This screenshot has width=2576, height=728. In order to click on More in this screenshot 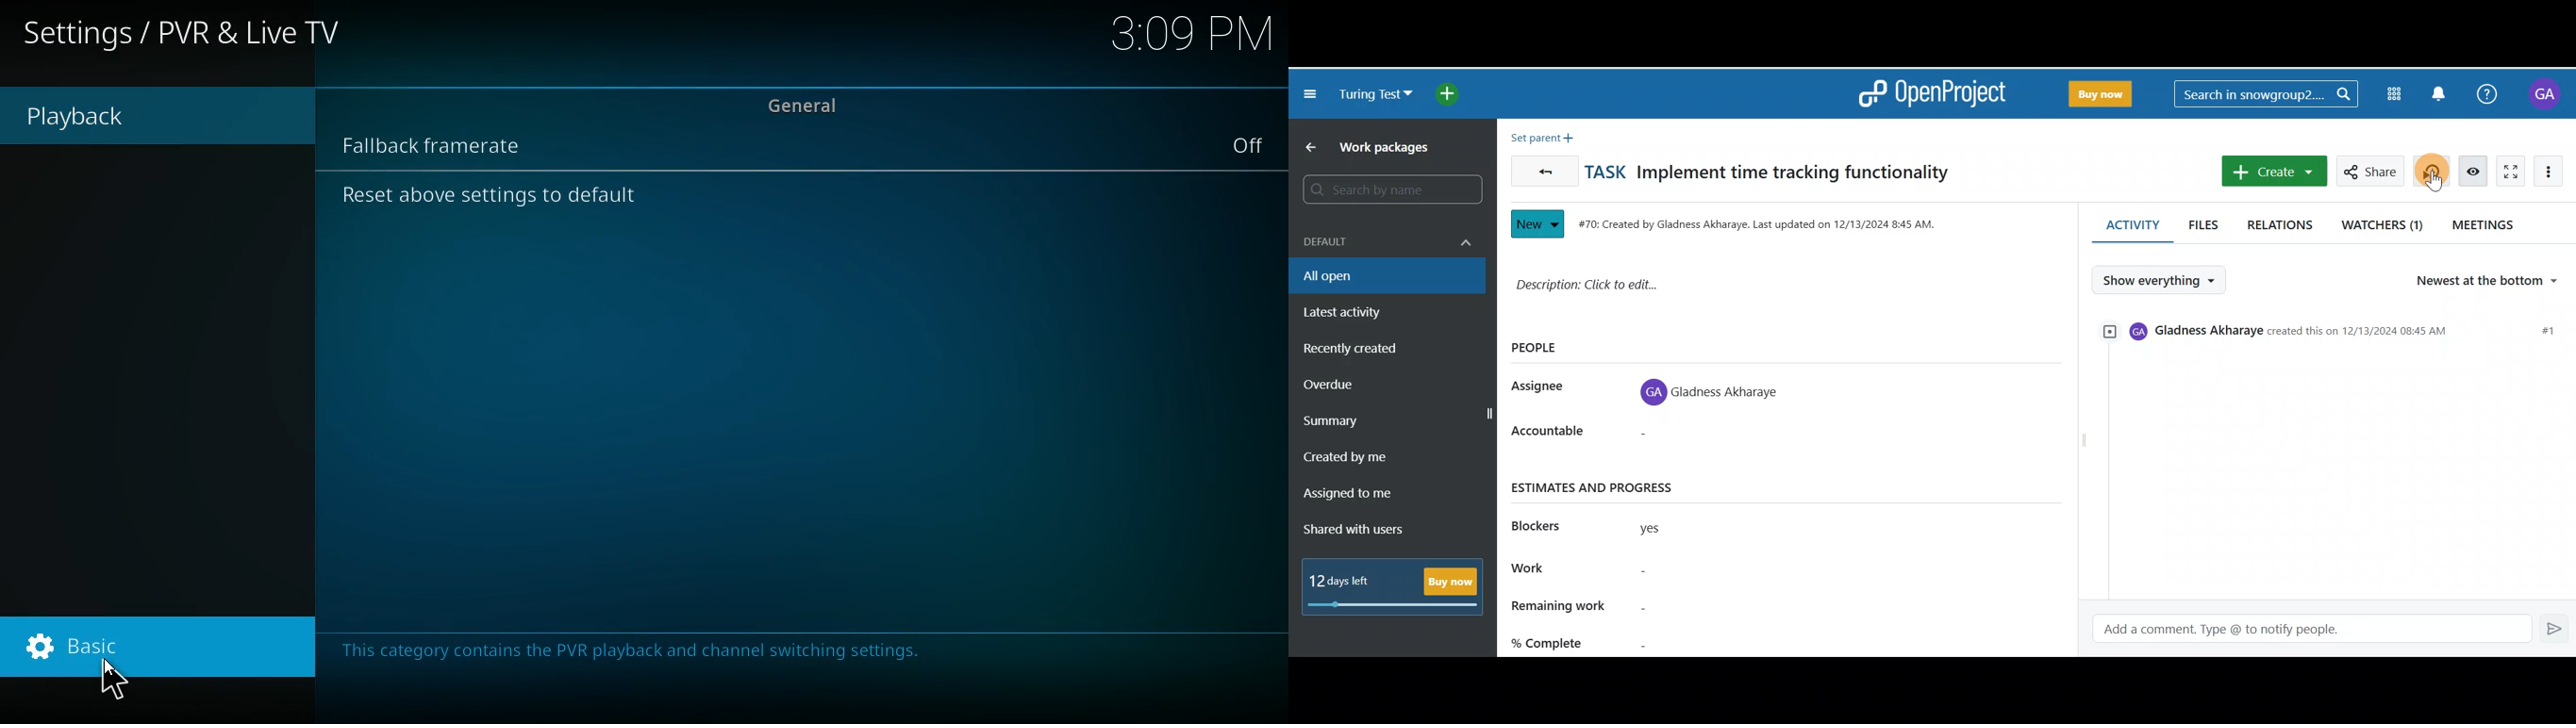, I will do `click(2552, 170)`.